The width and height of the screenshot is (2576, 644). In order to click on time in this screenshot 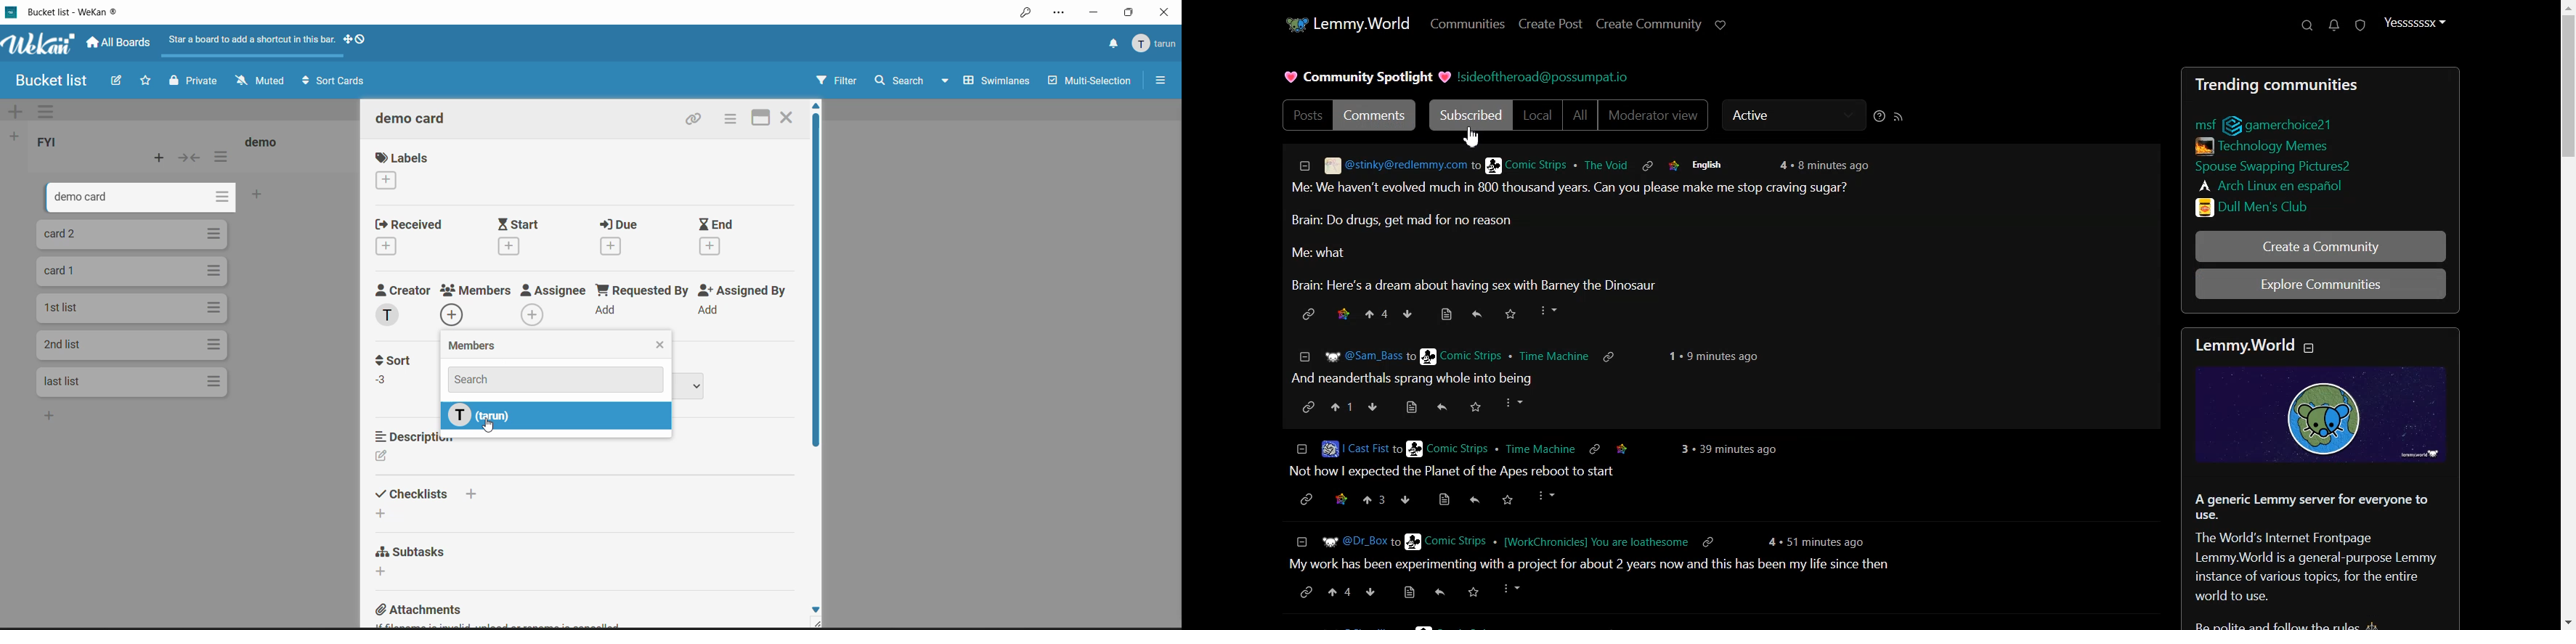, I will do `click(1718, 356)`.